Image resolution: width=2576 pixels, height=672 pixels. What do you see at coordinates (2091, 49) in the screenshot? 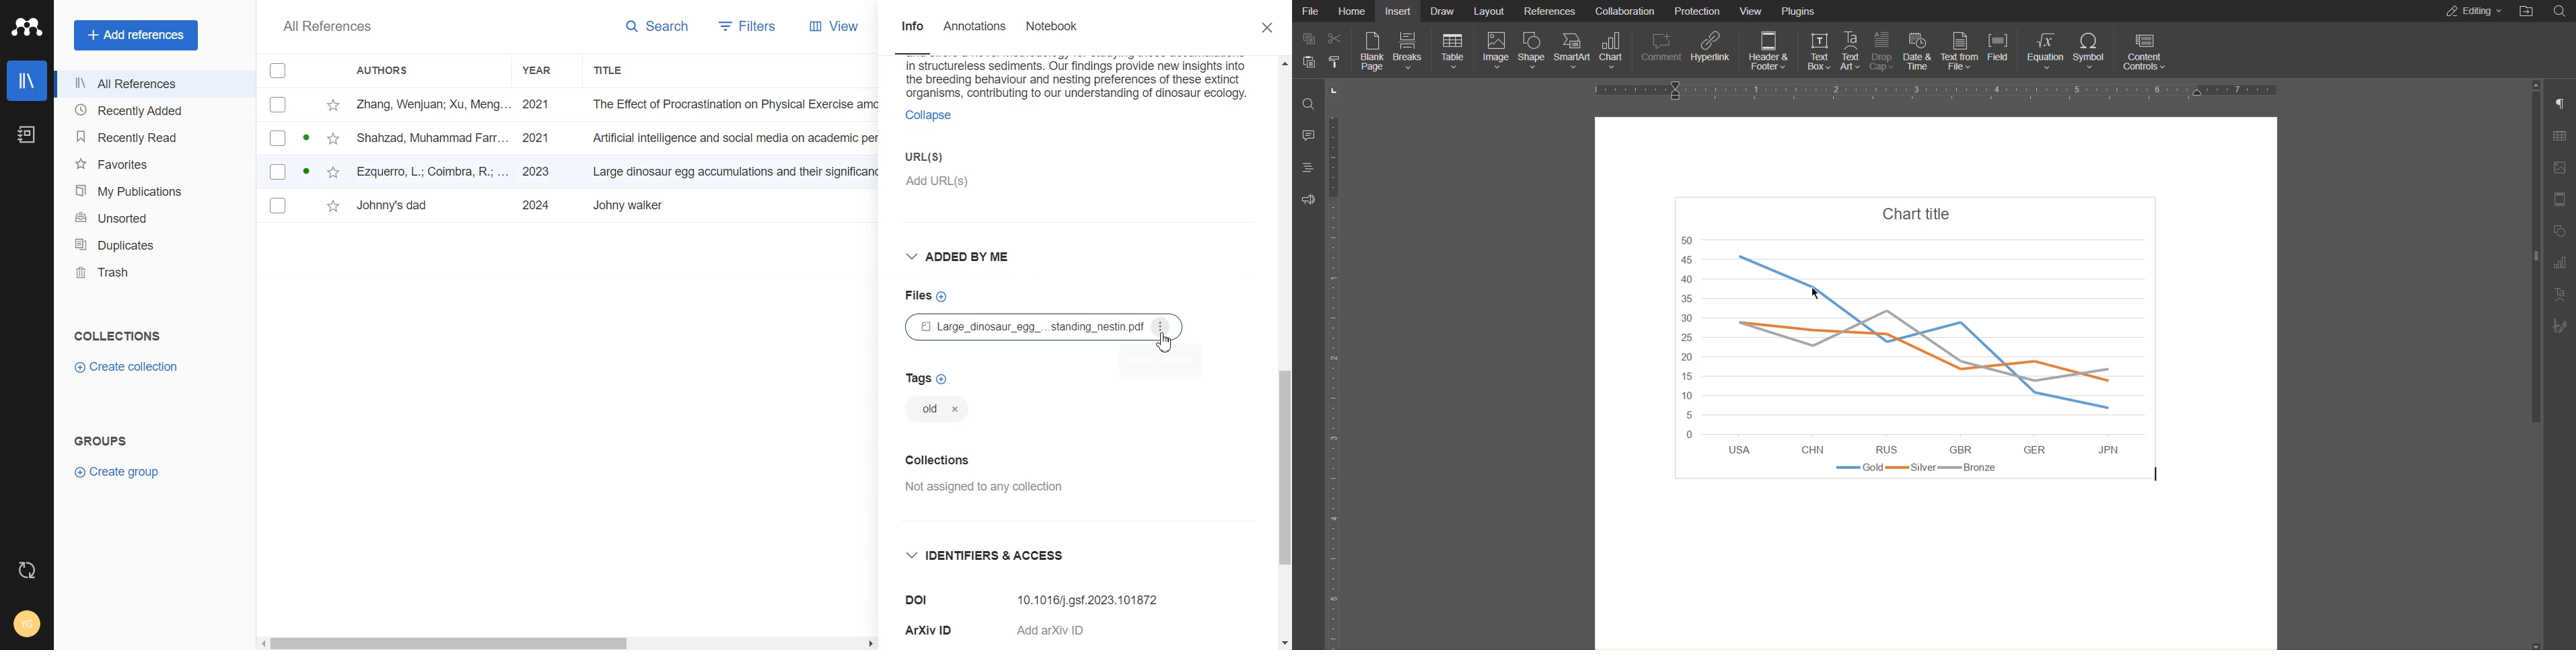
I see `Symbol ` at bounding box center [2091, 49].